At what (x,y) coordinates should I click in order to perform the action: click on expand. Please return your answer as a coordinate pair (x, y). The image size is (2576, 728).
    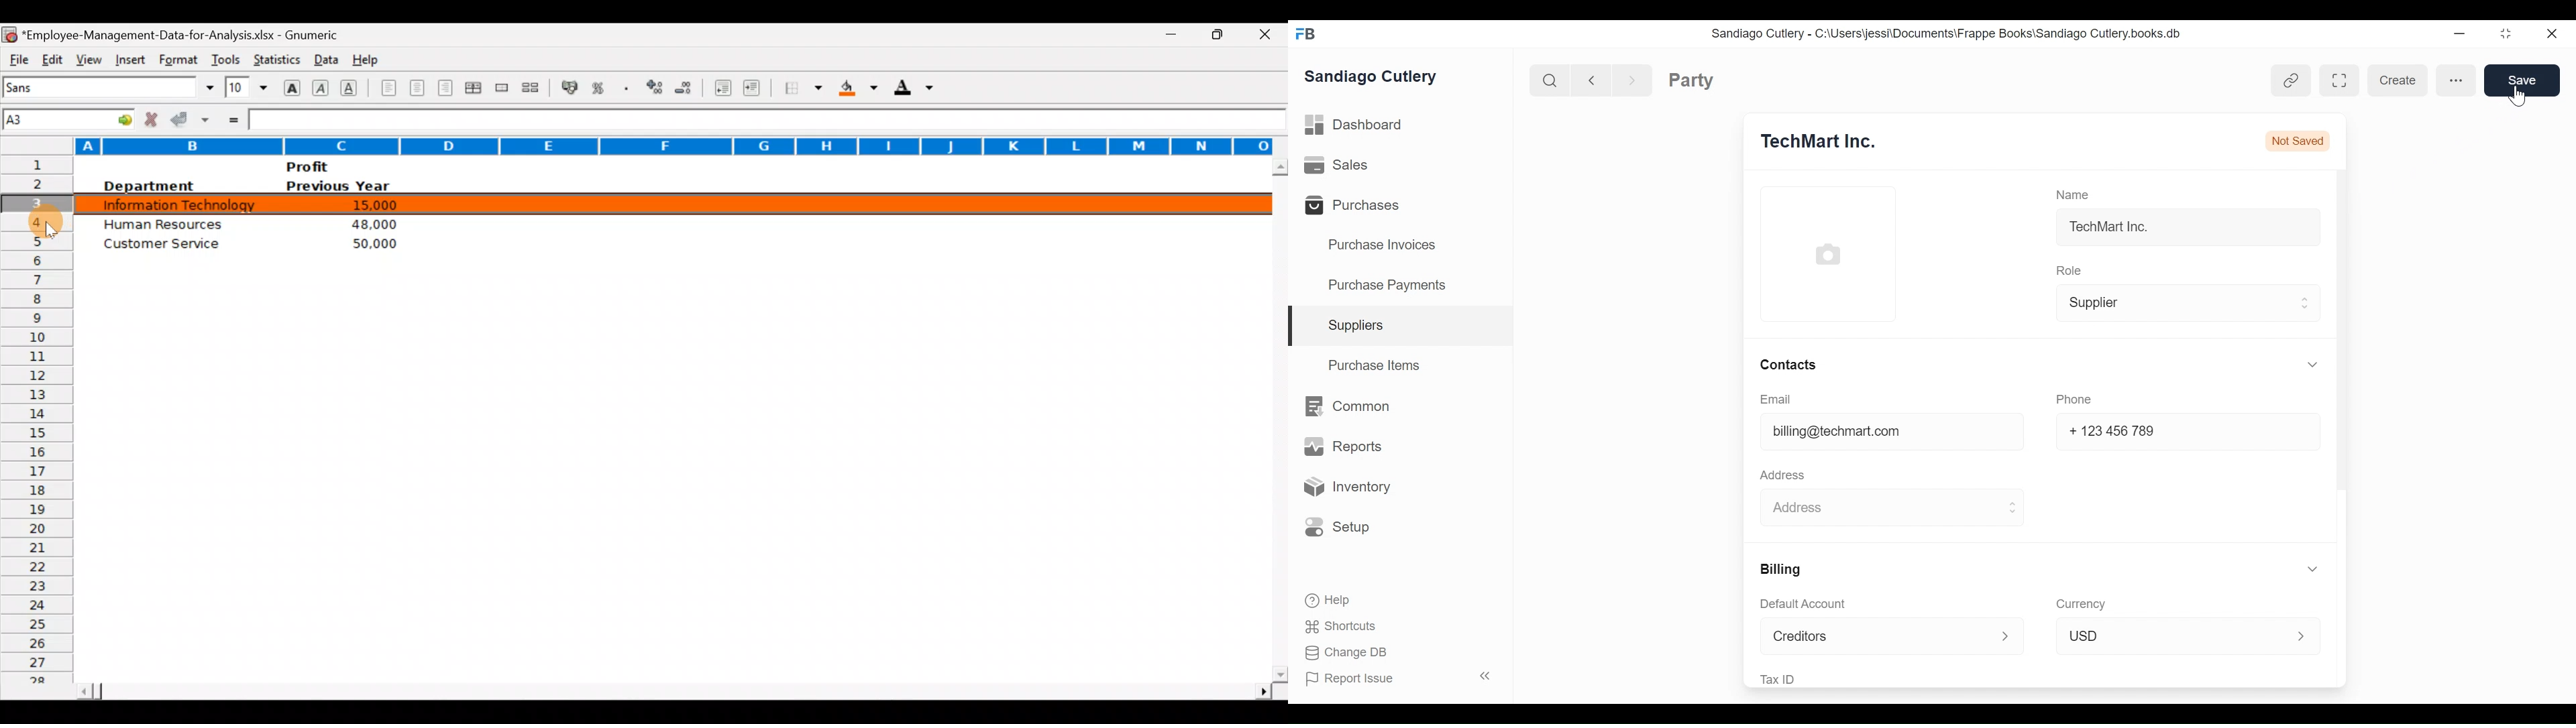
    Looking at the image, I should click on (2303, 566).